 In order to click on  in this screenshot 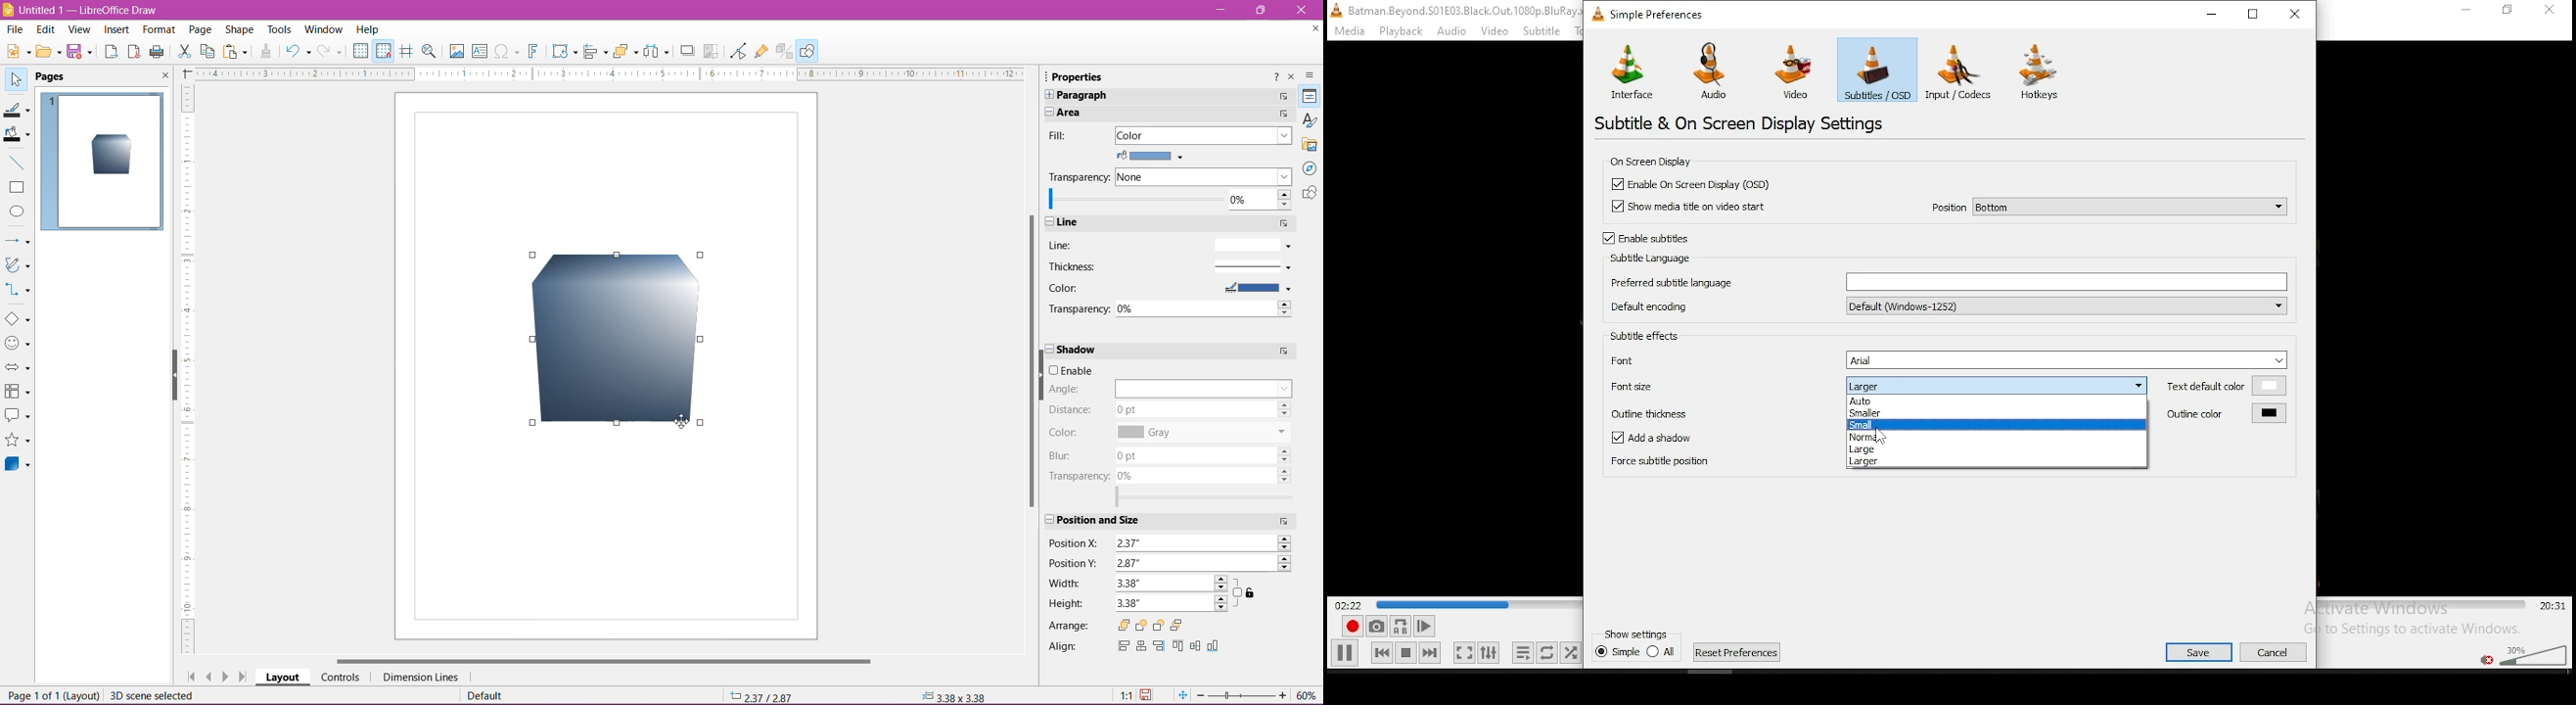, I will do `click(2279, 650)`.